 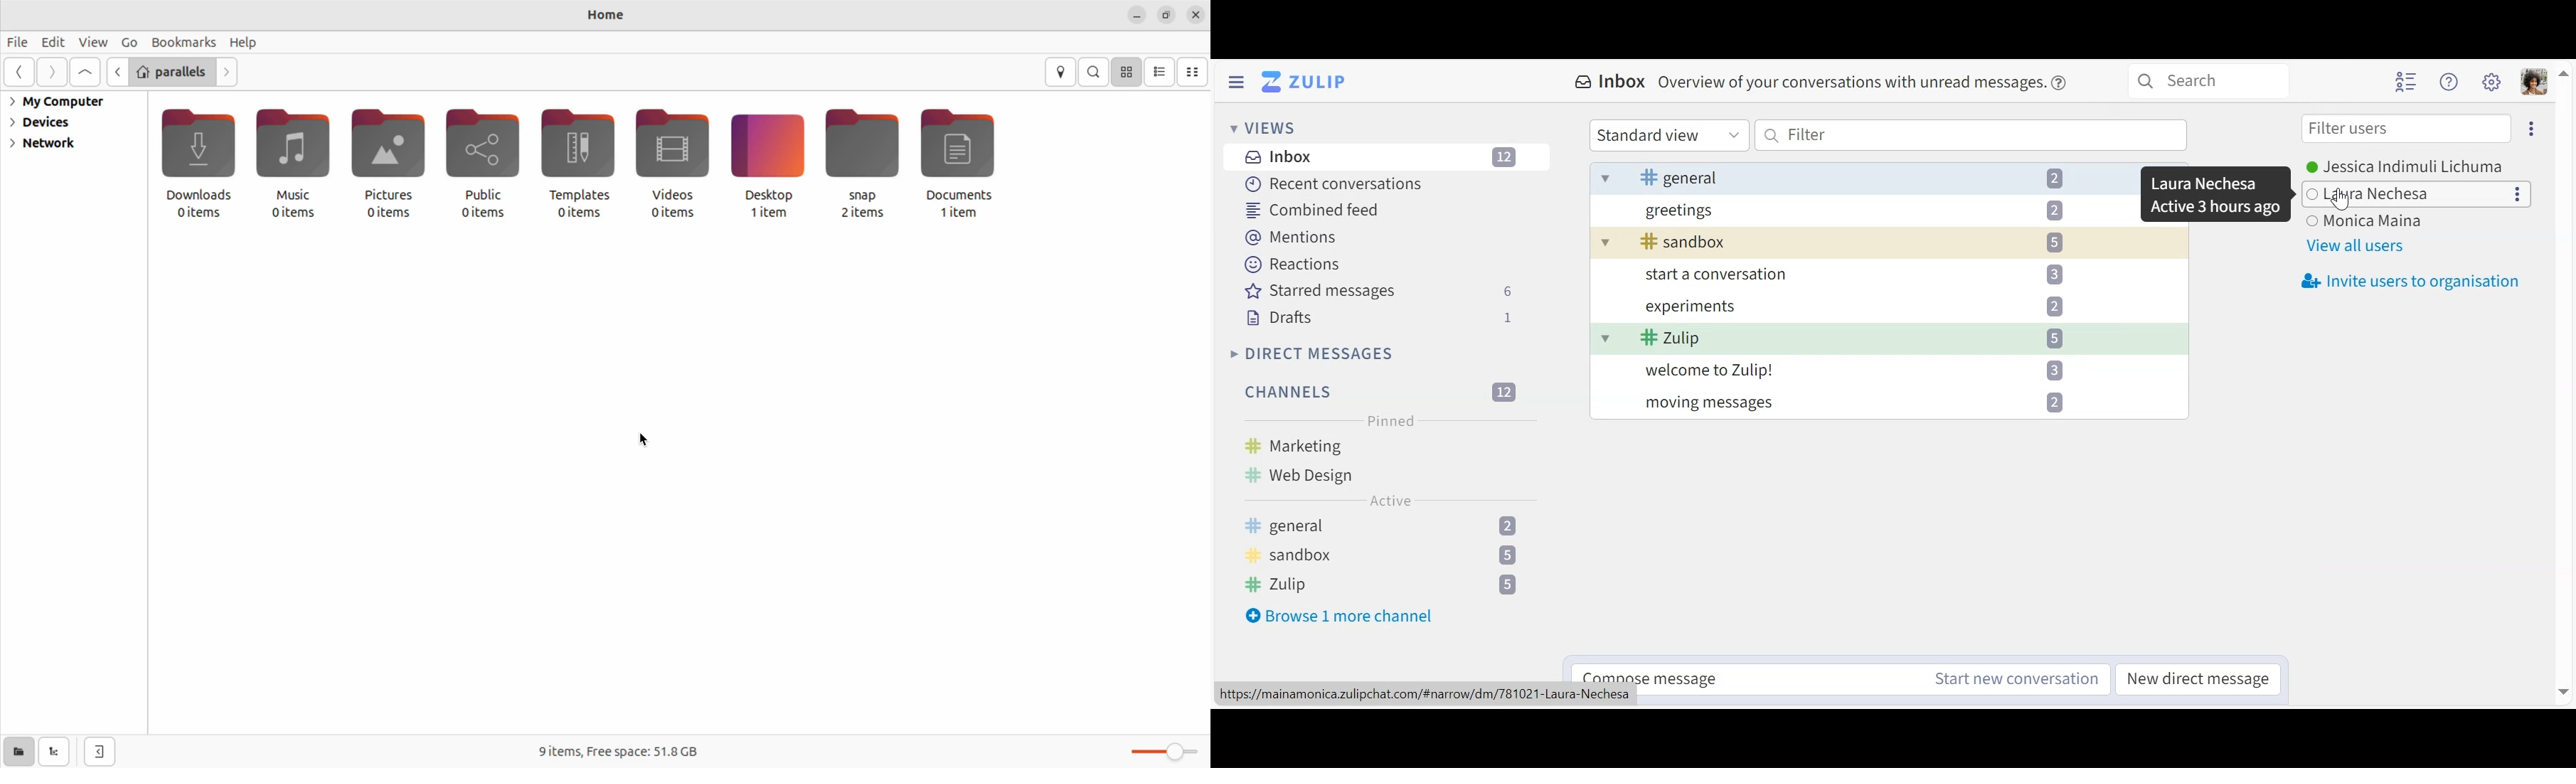 I want to click on sandbox, so click(x=1866, y=242).